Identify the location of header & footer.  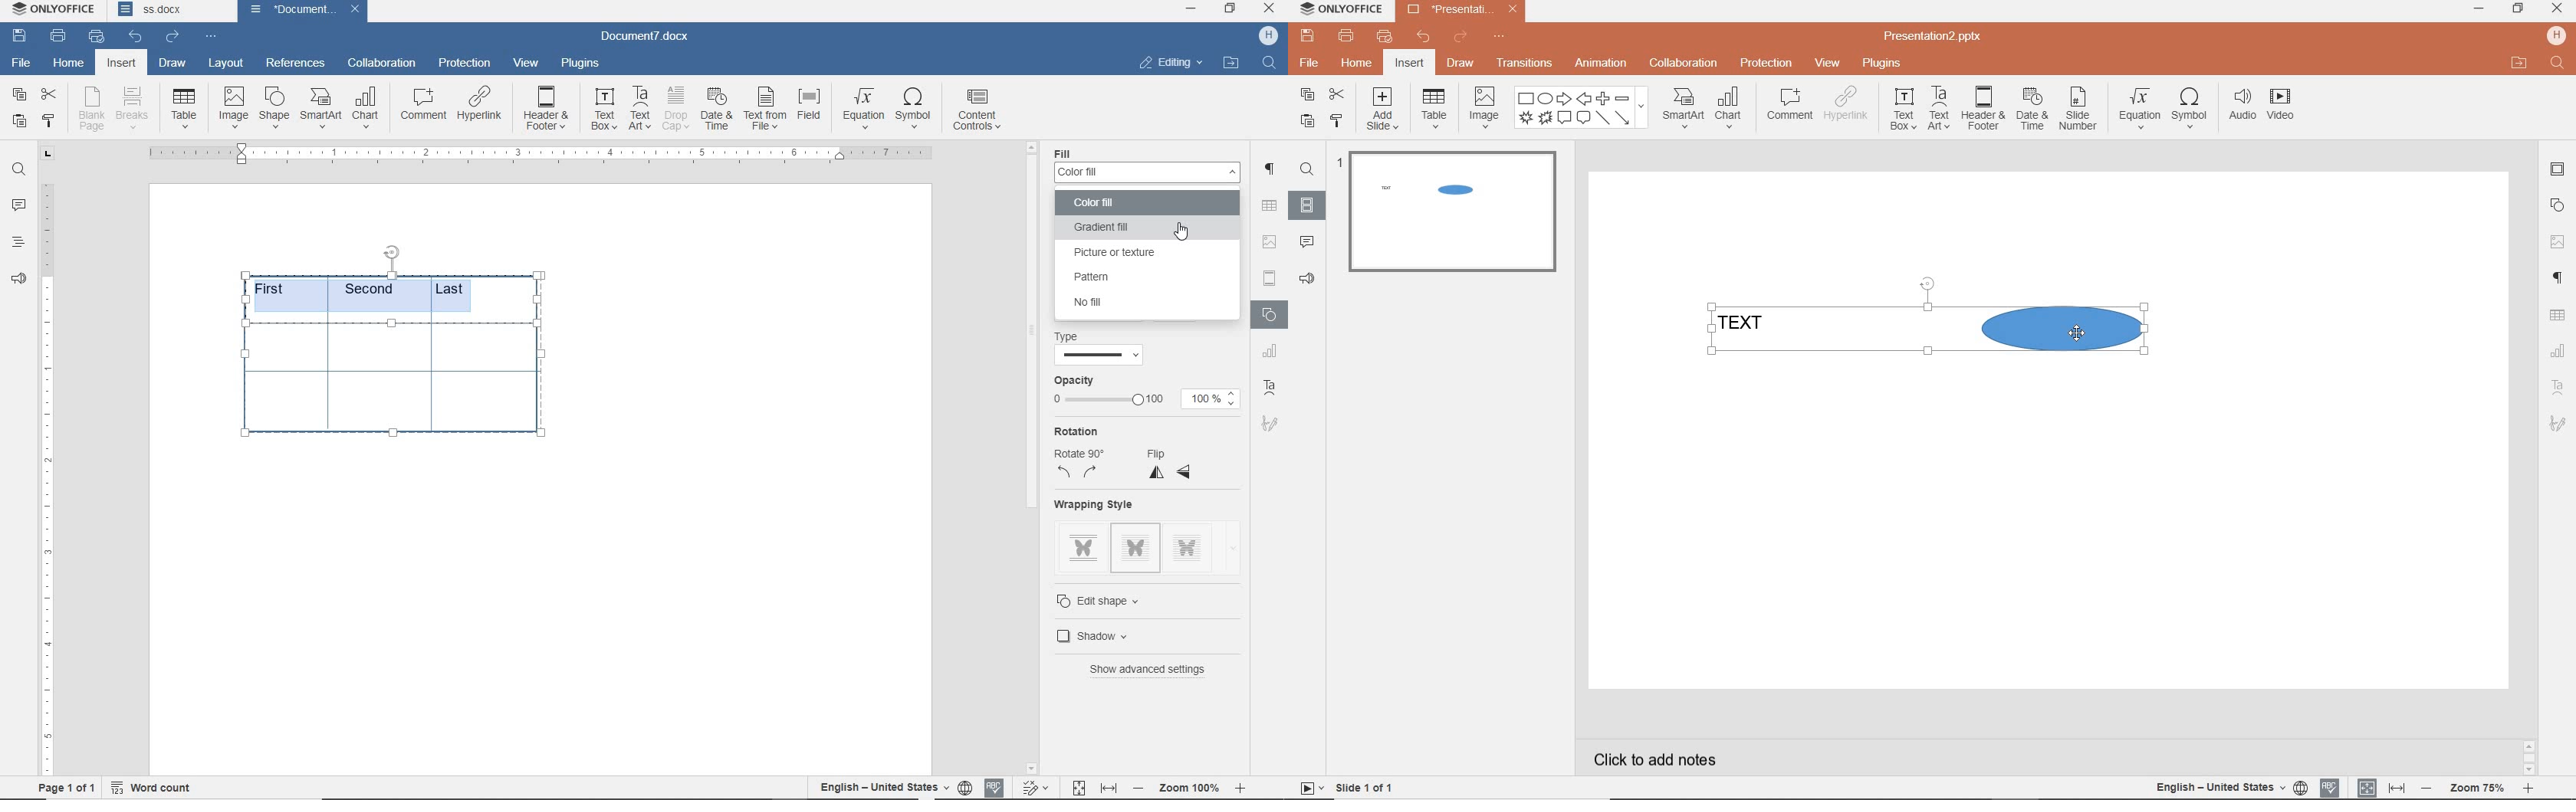
(1981, 110).